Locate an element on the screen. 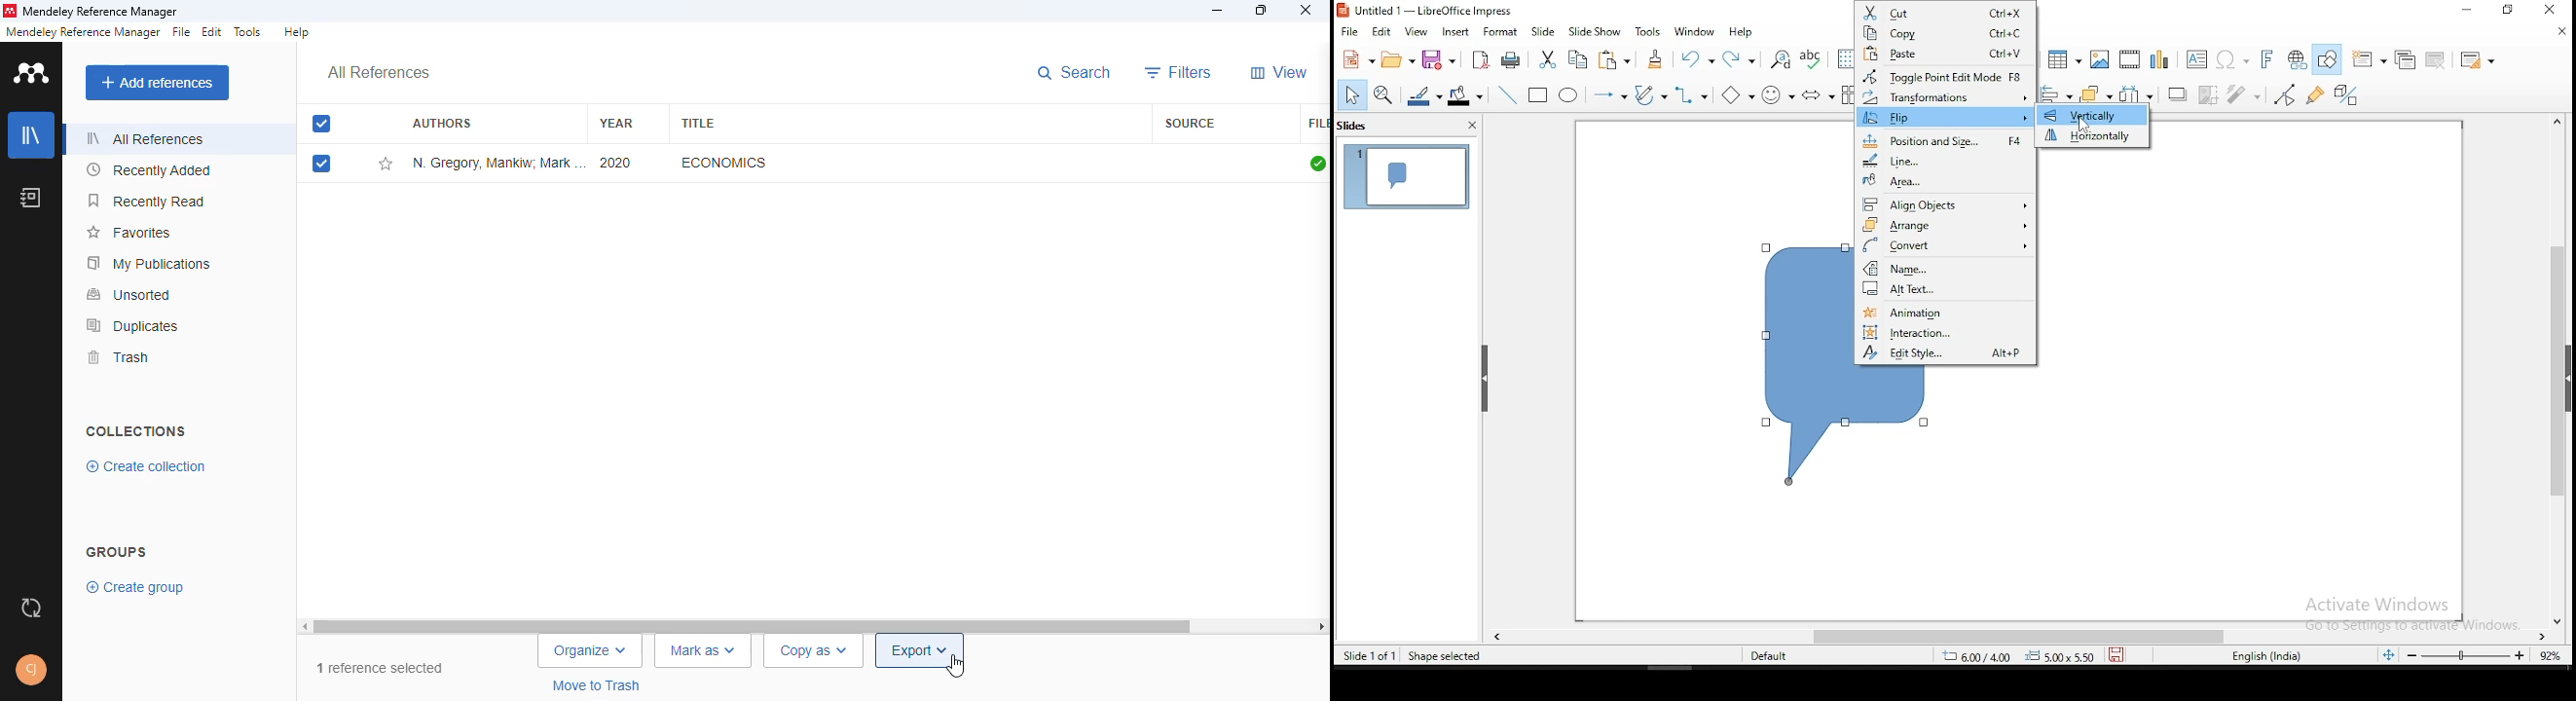 Image resolution: width=2576 pixels, height=728 pixels. collections is located at coordinates (135, 431).